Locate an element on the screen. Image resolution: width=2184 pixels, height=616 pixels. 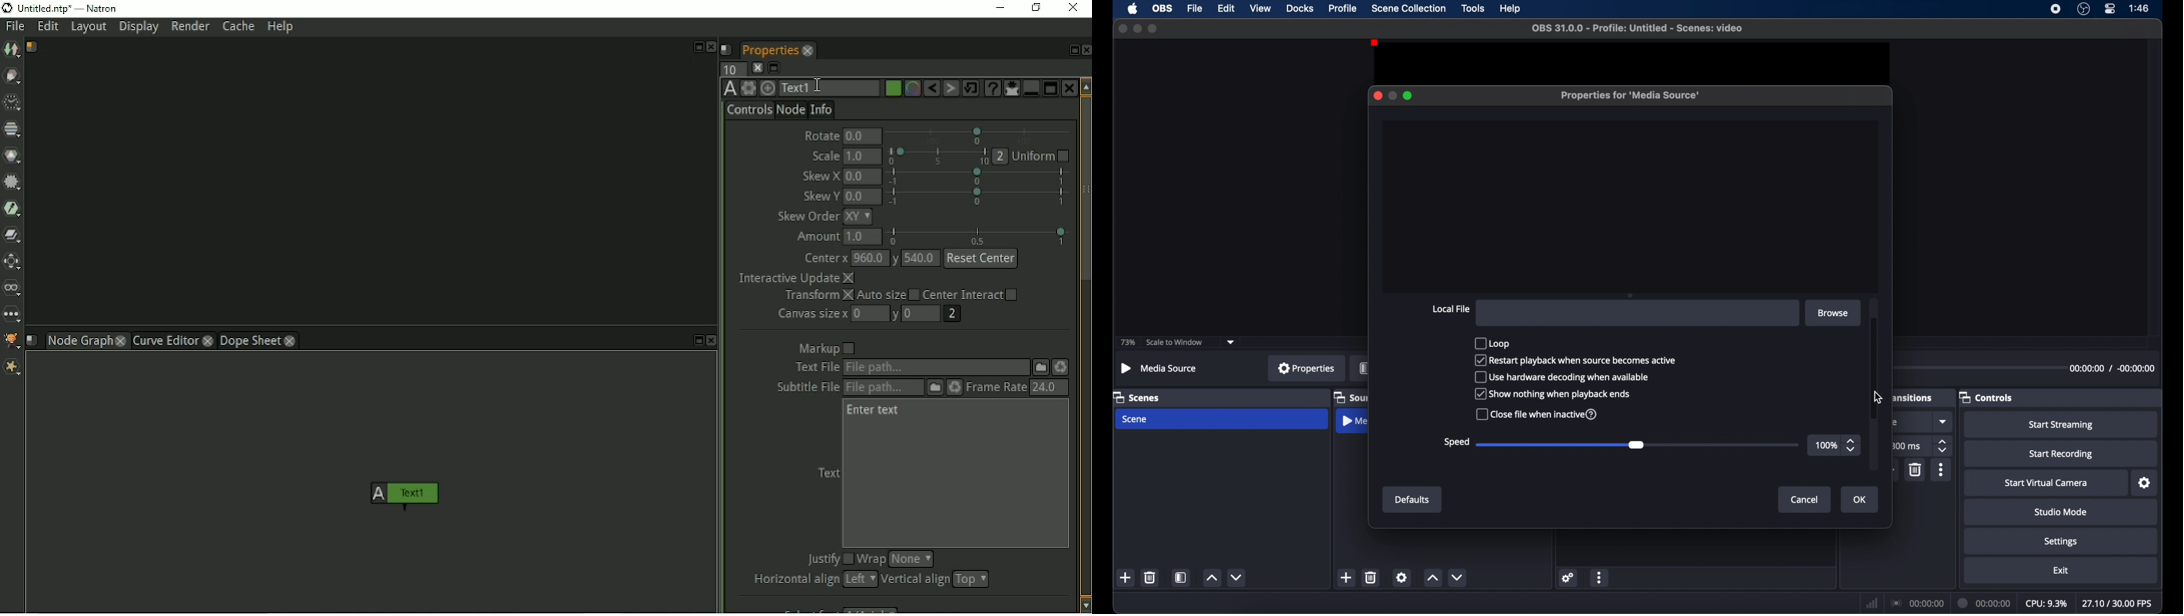
show nothing when playback ends is located at coordinates (1554, 393).